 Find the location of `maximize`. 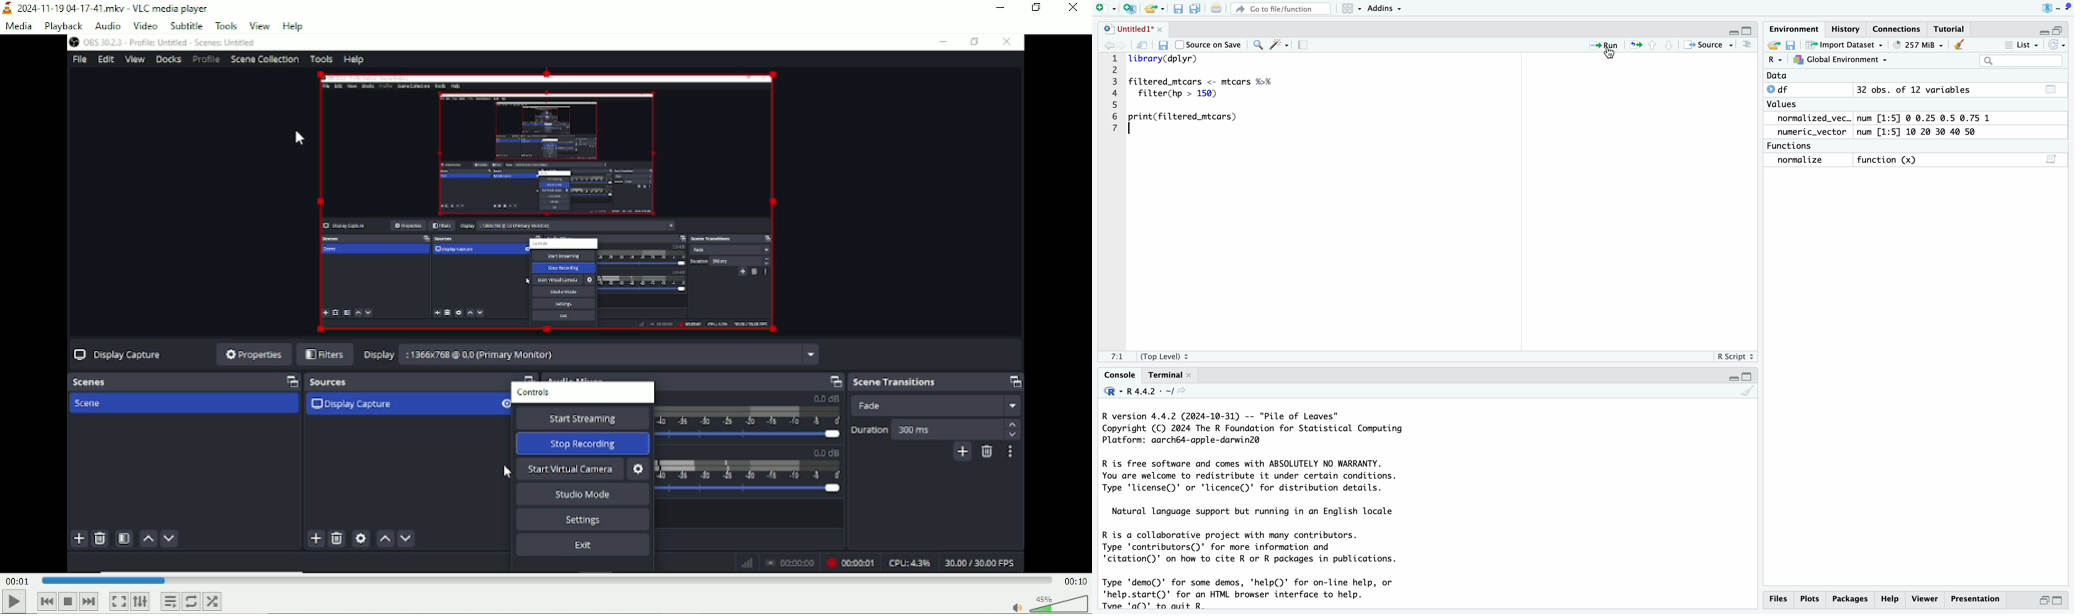

maximize is located at coordinates (1749, 377).